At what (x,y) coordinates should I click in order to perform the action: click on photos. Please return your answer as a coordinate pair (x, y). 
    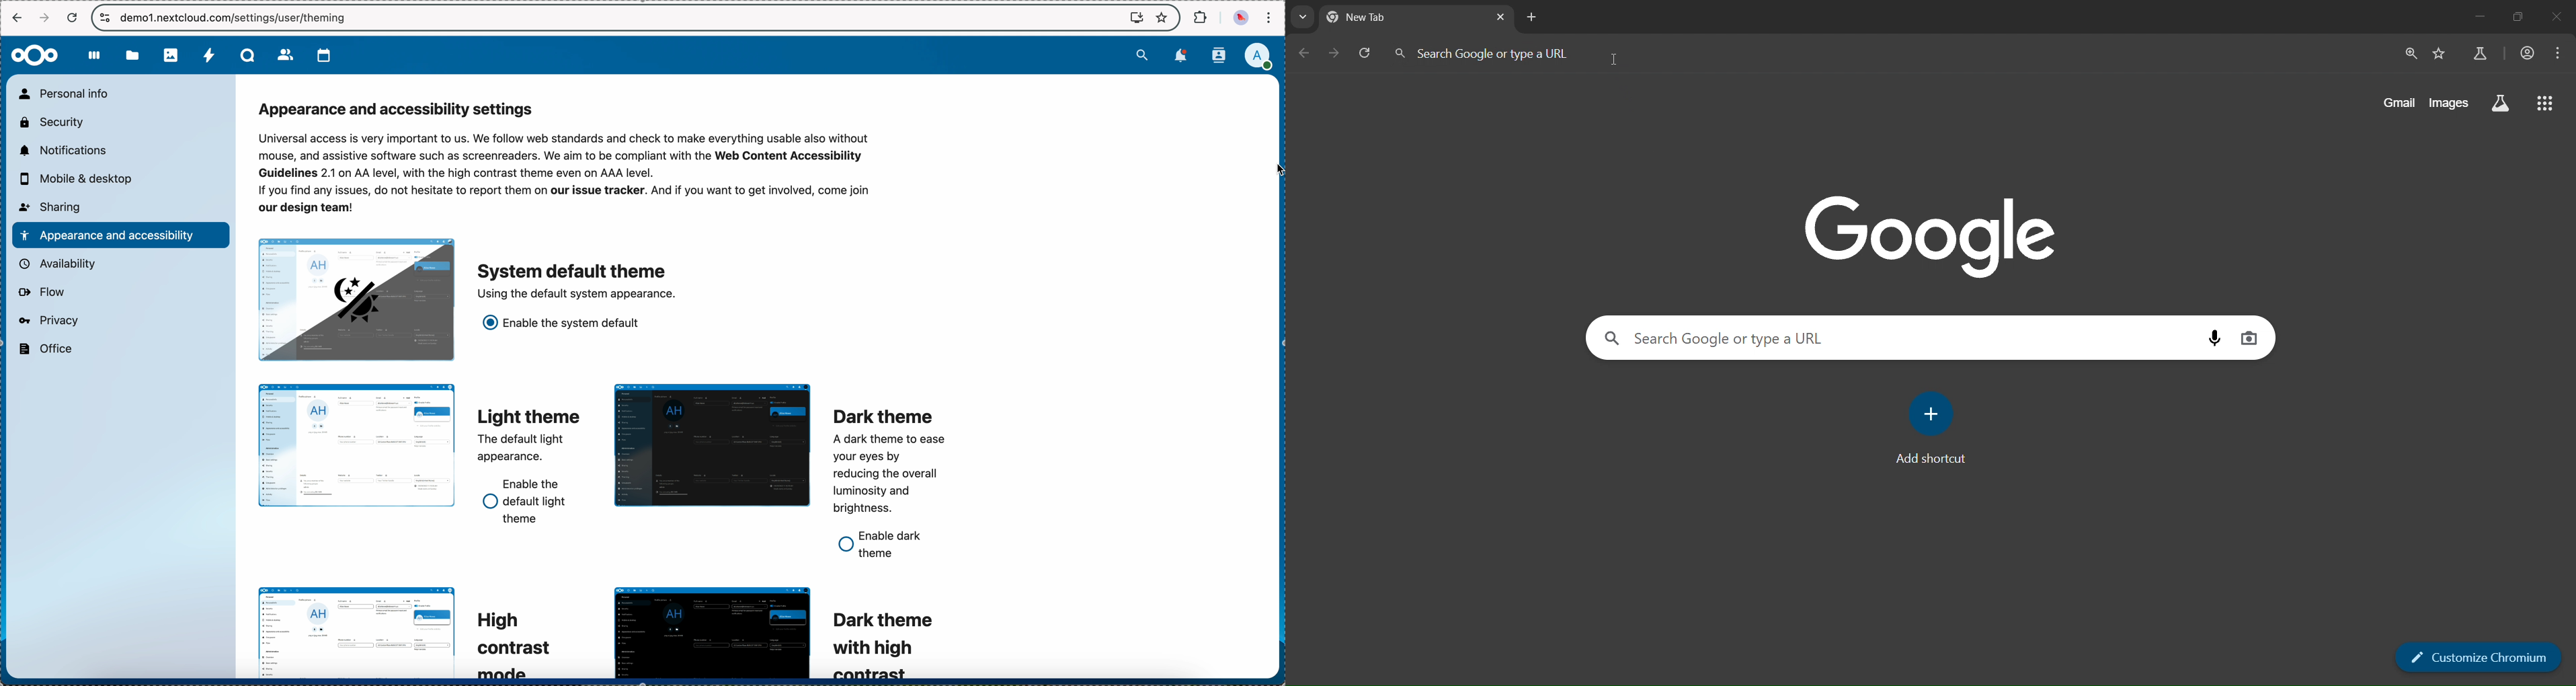
    Looking at the image, I should click on (171, 56).